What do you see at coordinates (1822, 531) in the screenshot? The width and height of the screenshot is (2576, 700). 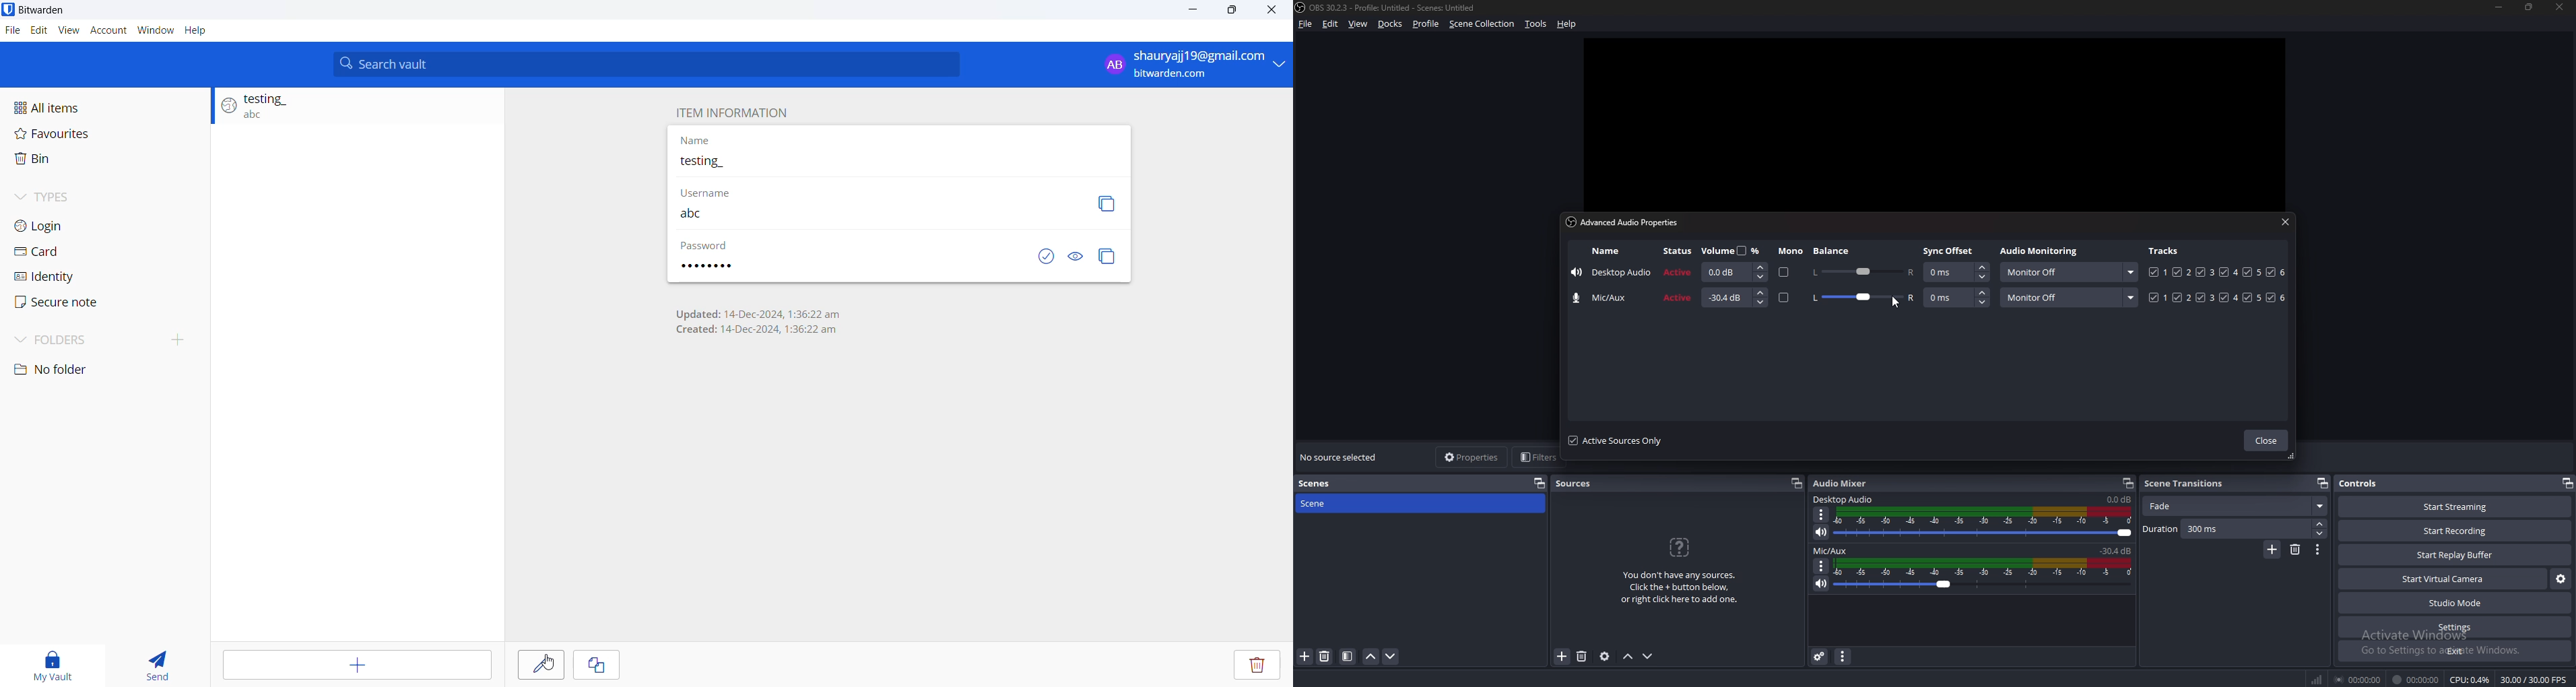 I see `mute` at bounding box center [1822, 531].